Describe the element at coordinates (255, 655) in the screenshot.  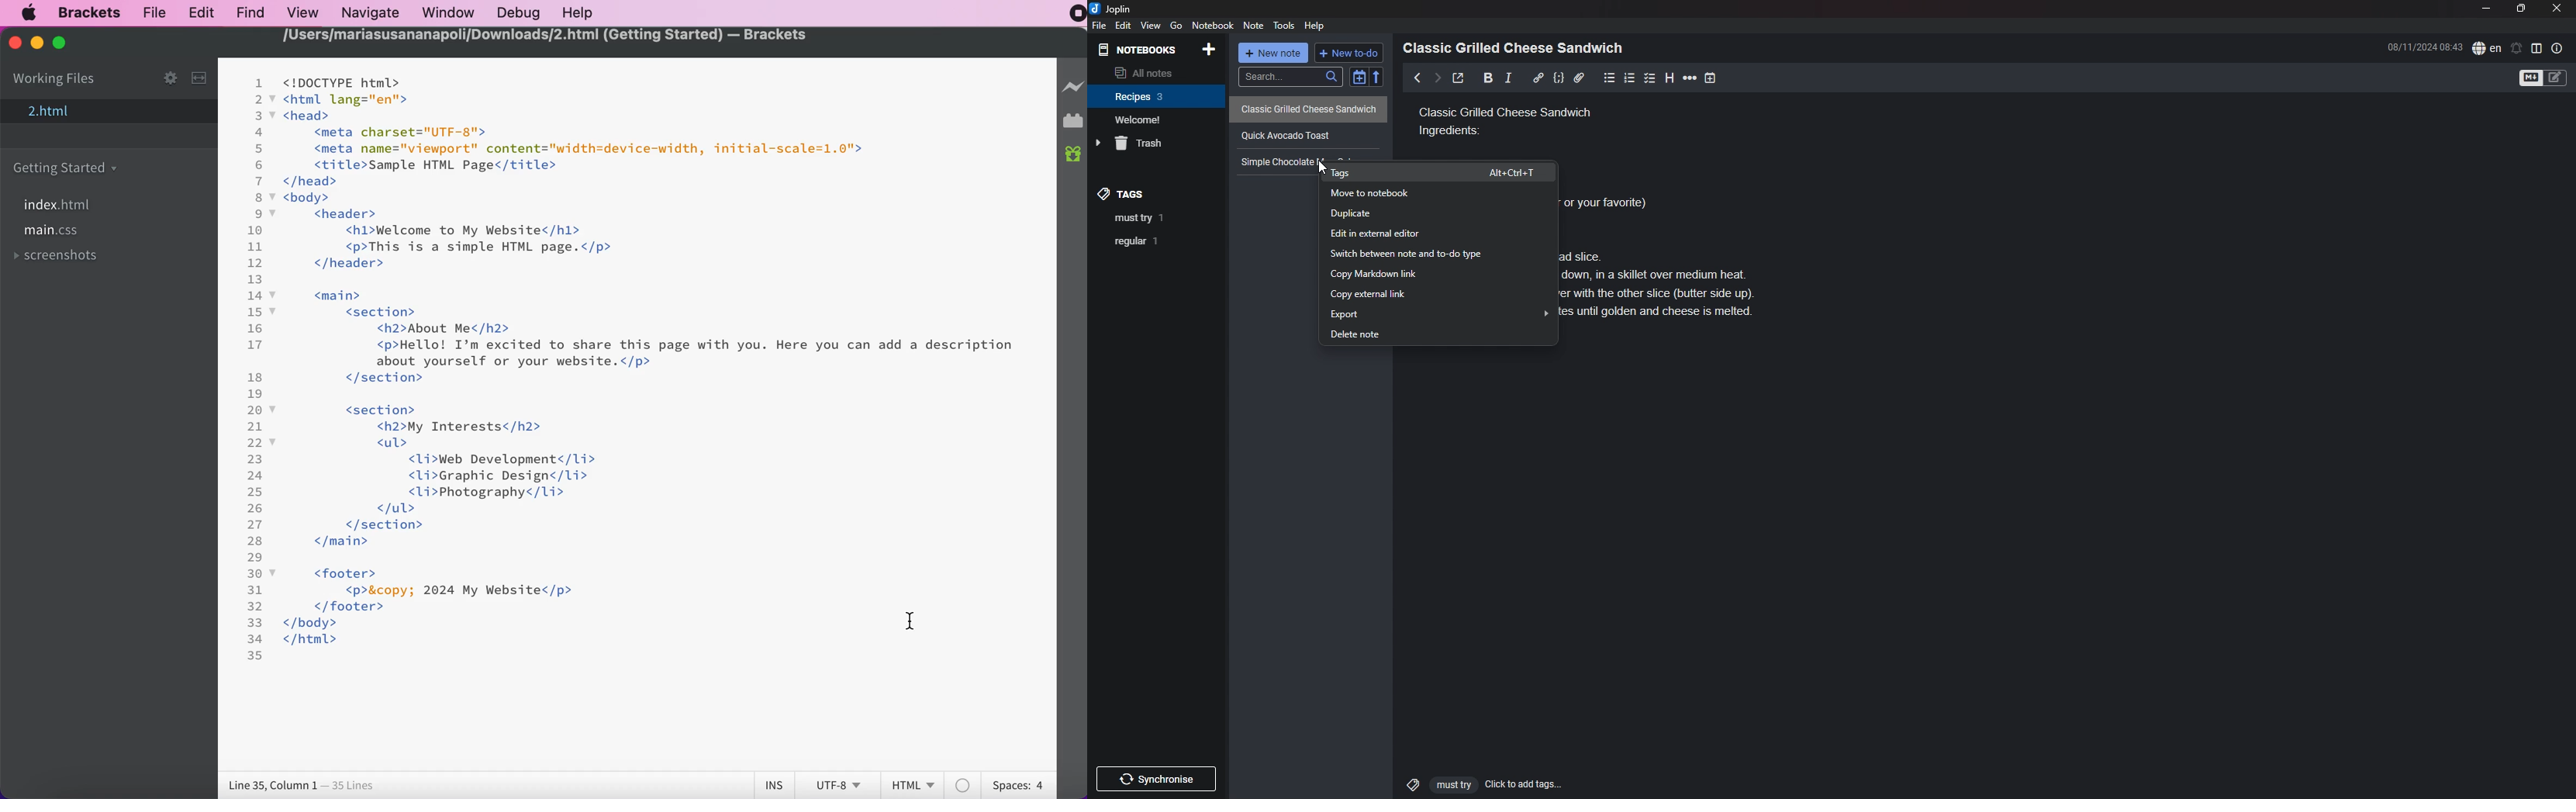
I see `35` at that location.